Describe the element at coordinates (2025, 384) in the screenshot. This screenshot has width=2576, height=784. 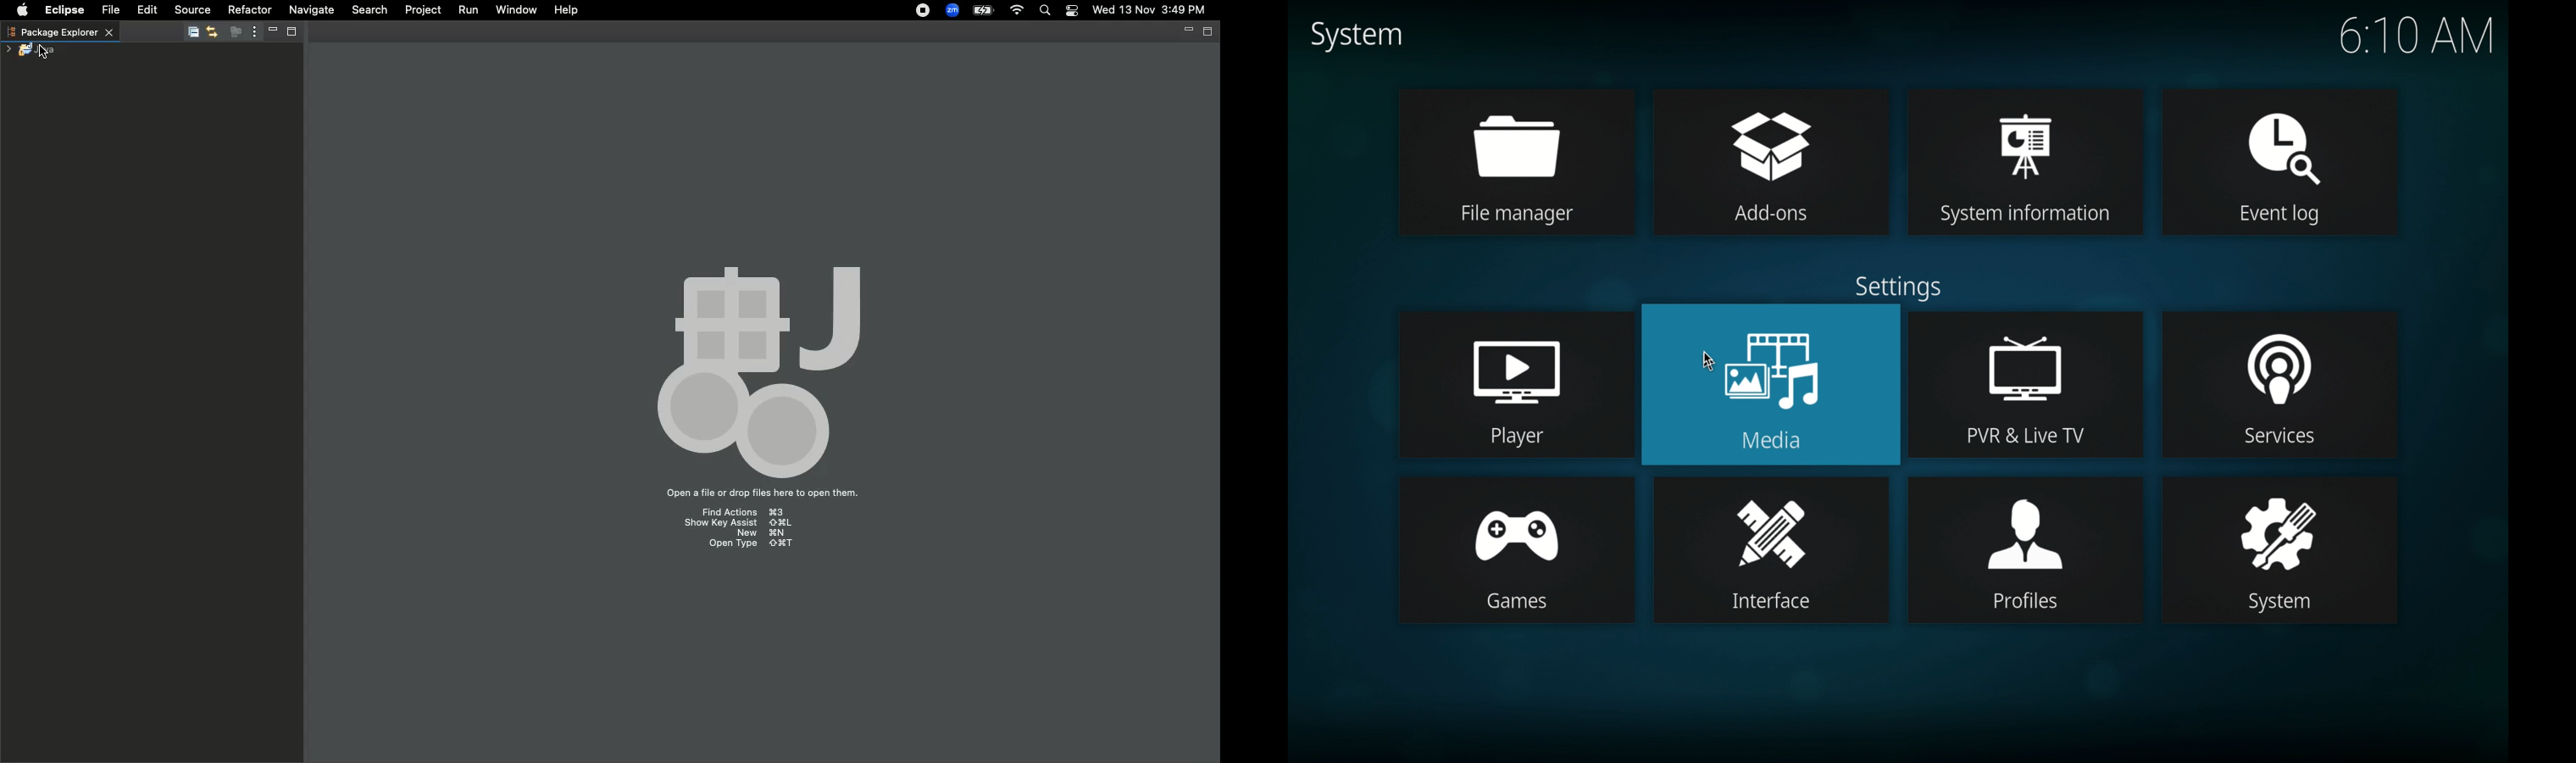
I see `pvr and live tv` at that location.